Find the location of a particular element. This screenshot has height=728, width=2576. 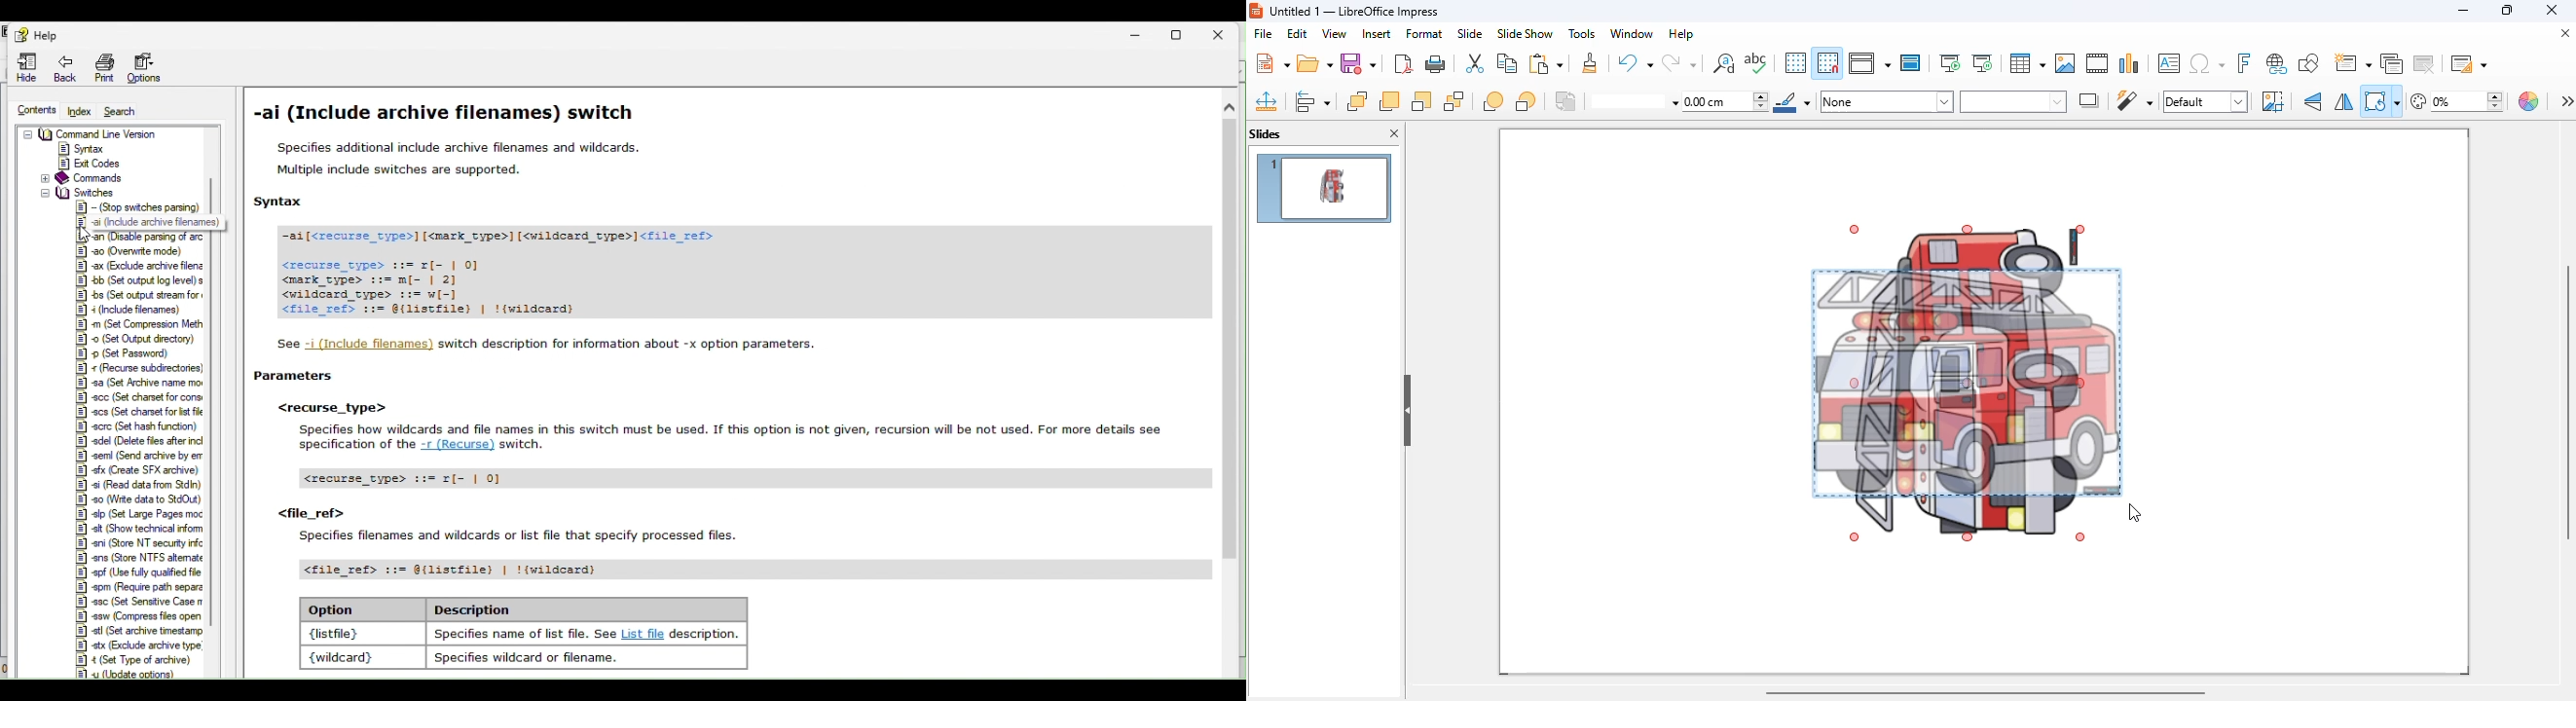

more options is located at coordinates (2566, 100).